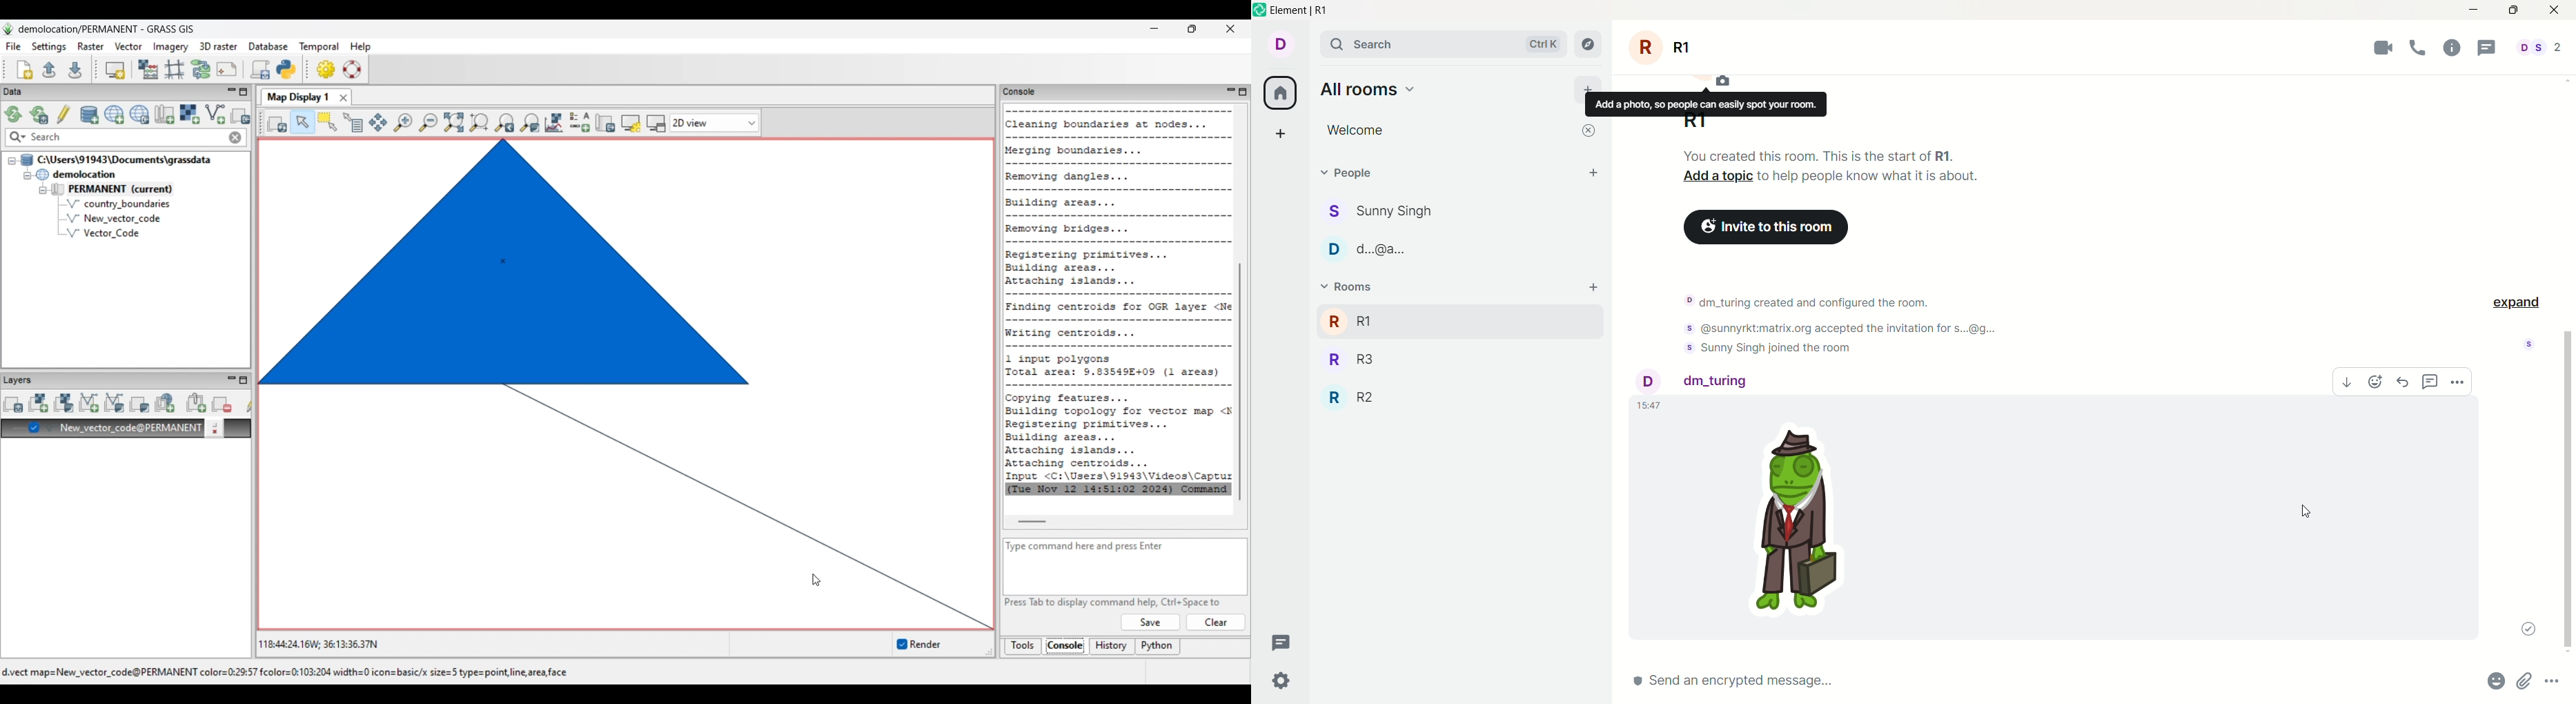  Describe the element at coordinates (1589, 130) in the screenshot. I see `close` at that location.